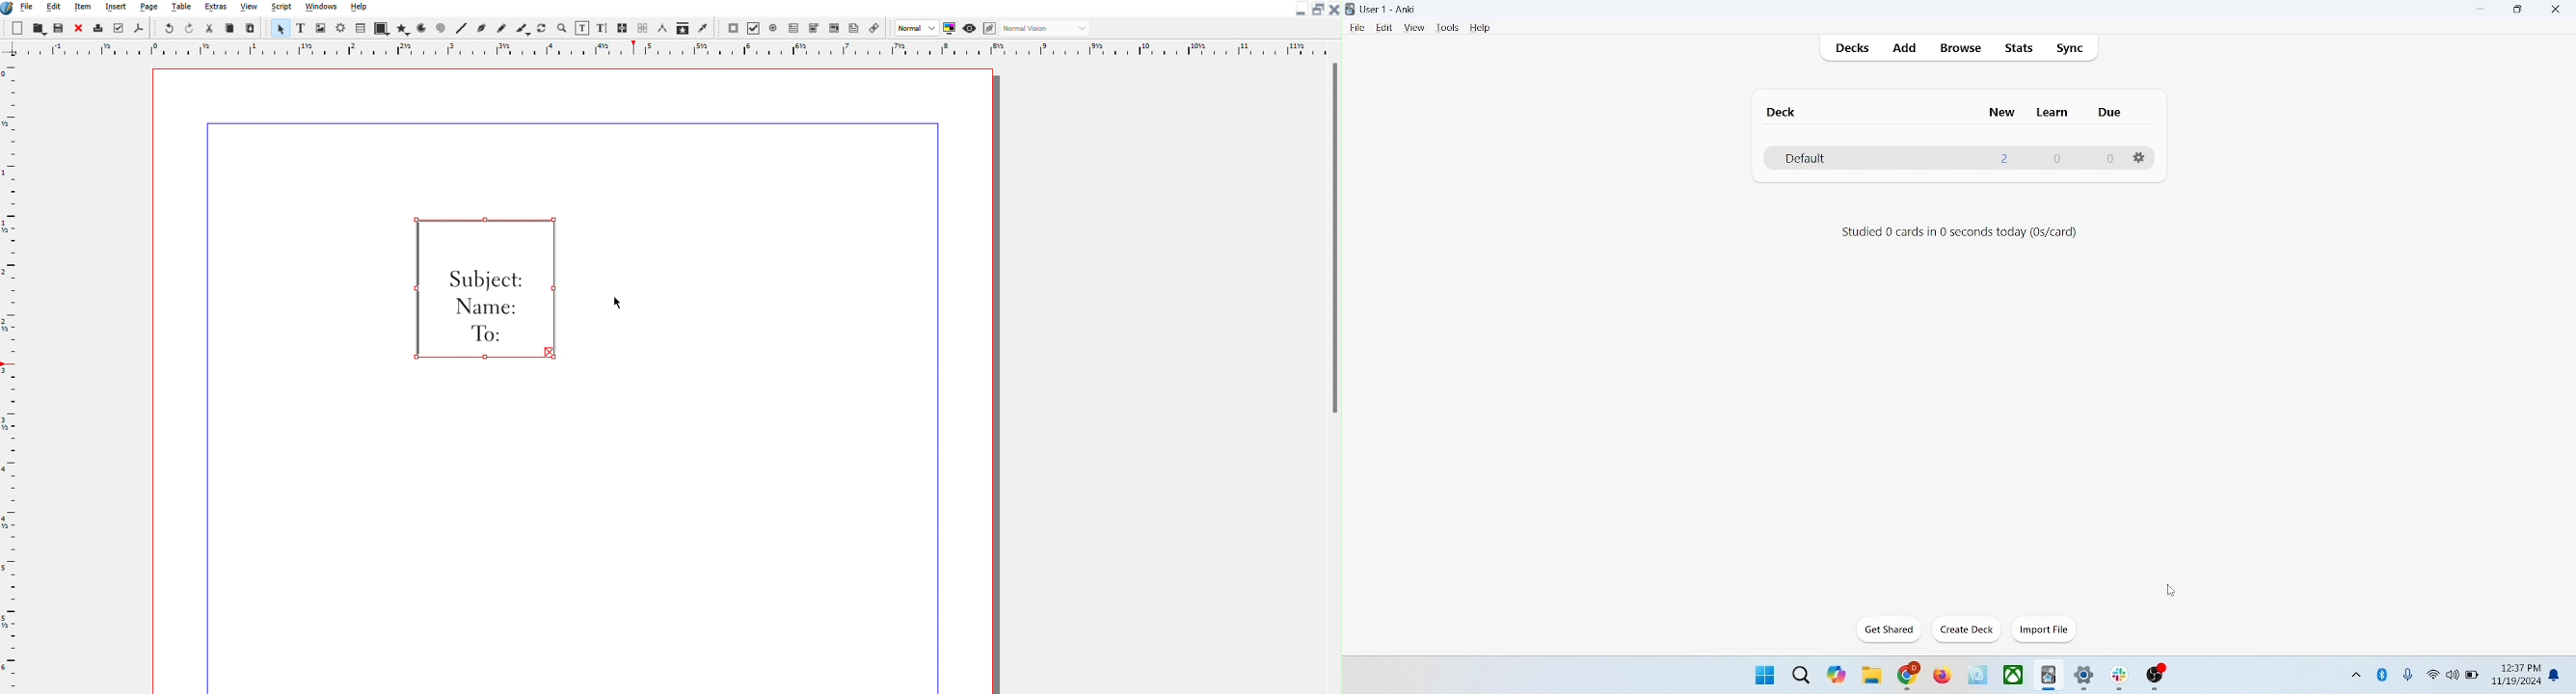  Describe the element at coordinates (2432, 674) in the screenshot. I see `wifi` at that location.